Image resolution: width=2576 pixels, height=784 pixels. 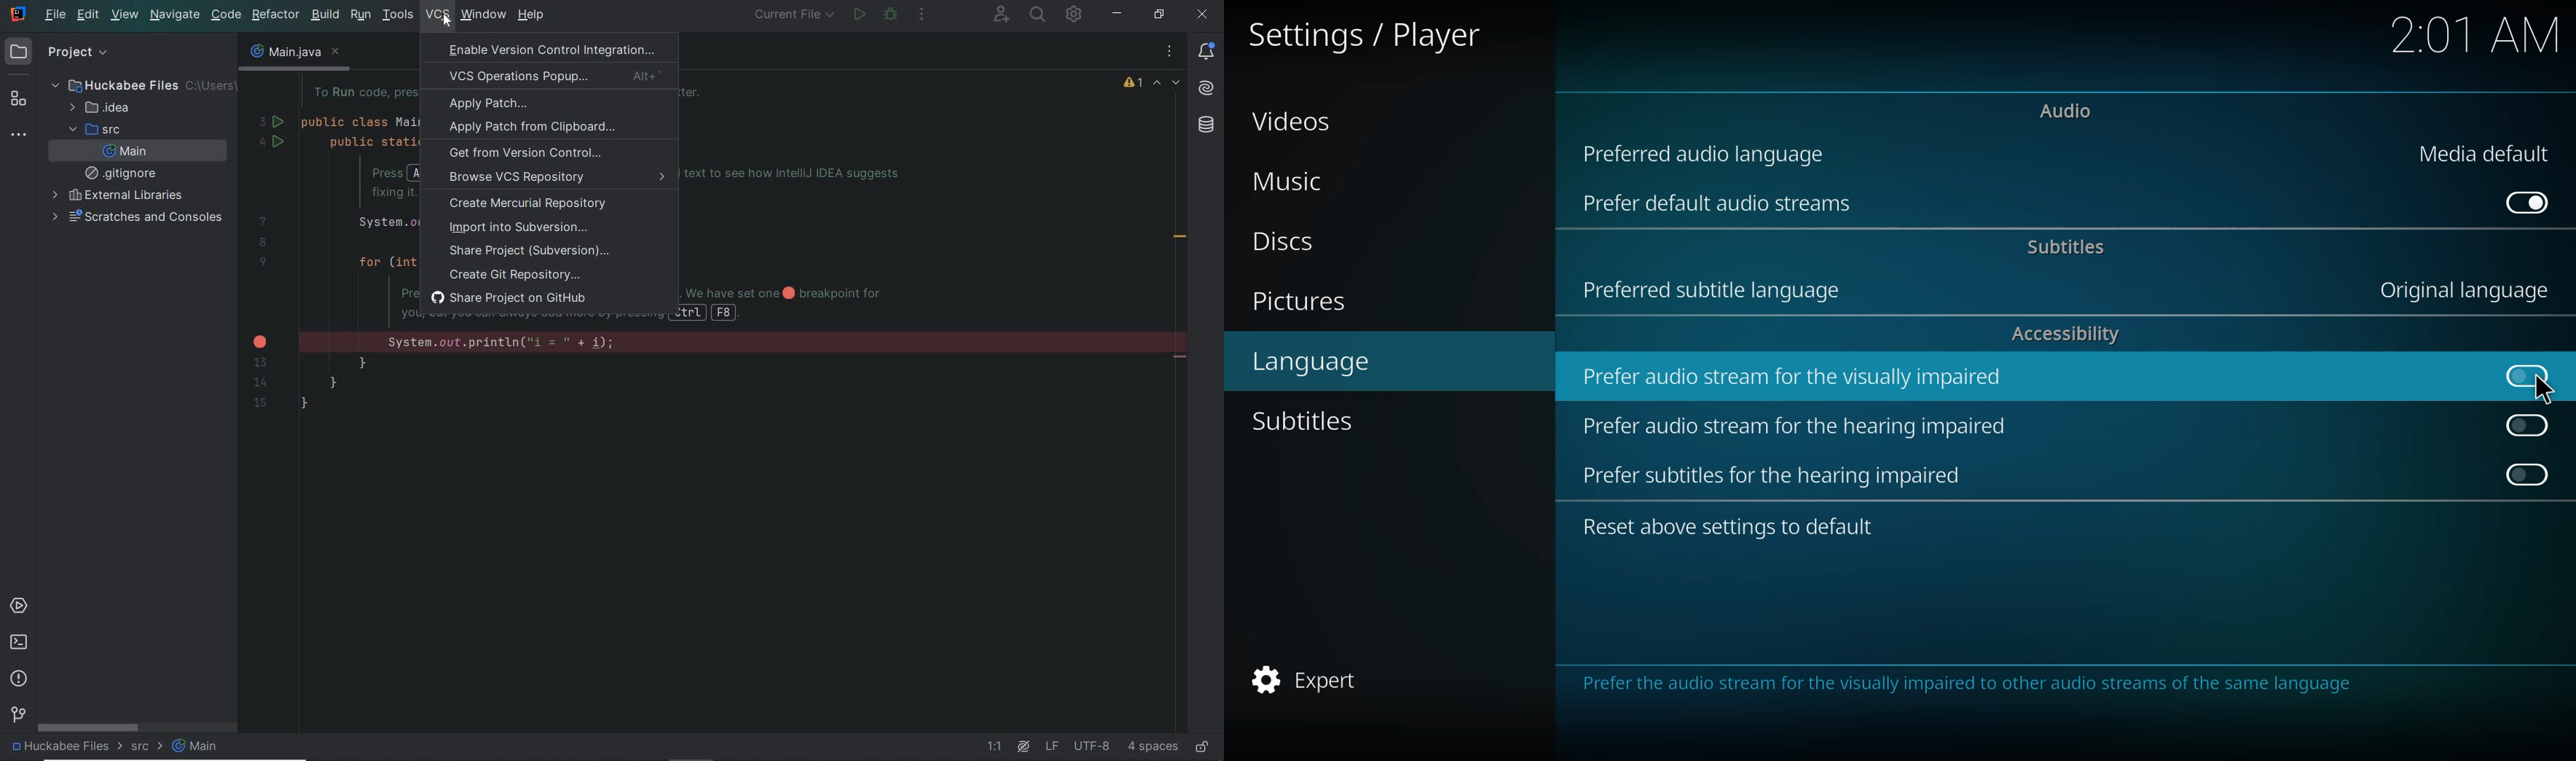 I want to click on settings player, so click(x=1366, y=32).